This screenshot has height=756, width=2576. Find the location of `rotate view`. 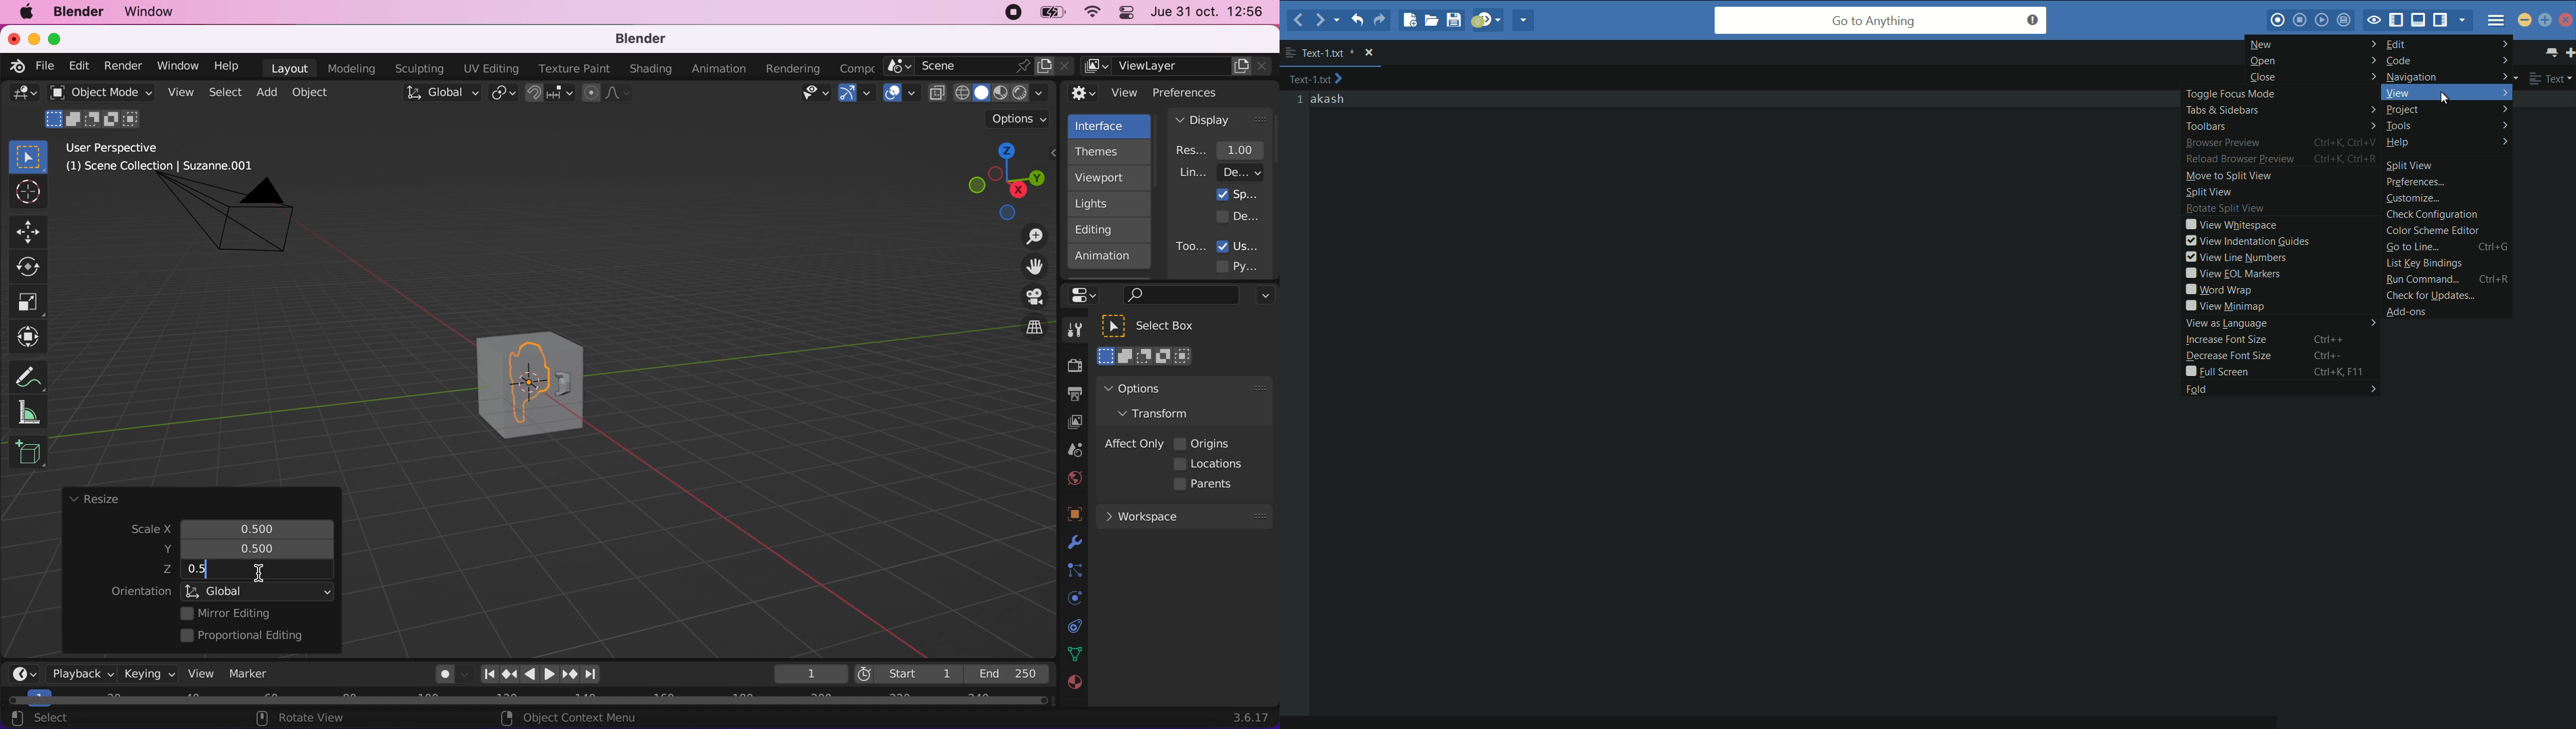

rotate view is located at coordinates (310, 719).